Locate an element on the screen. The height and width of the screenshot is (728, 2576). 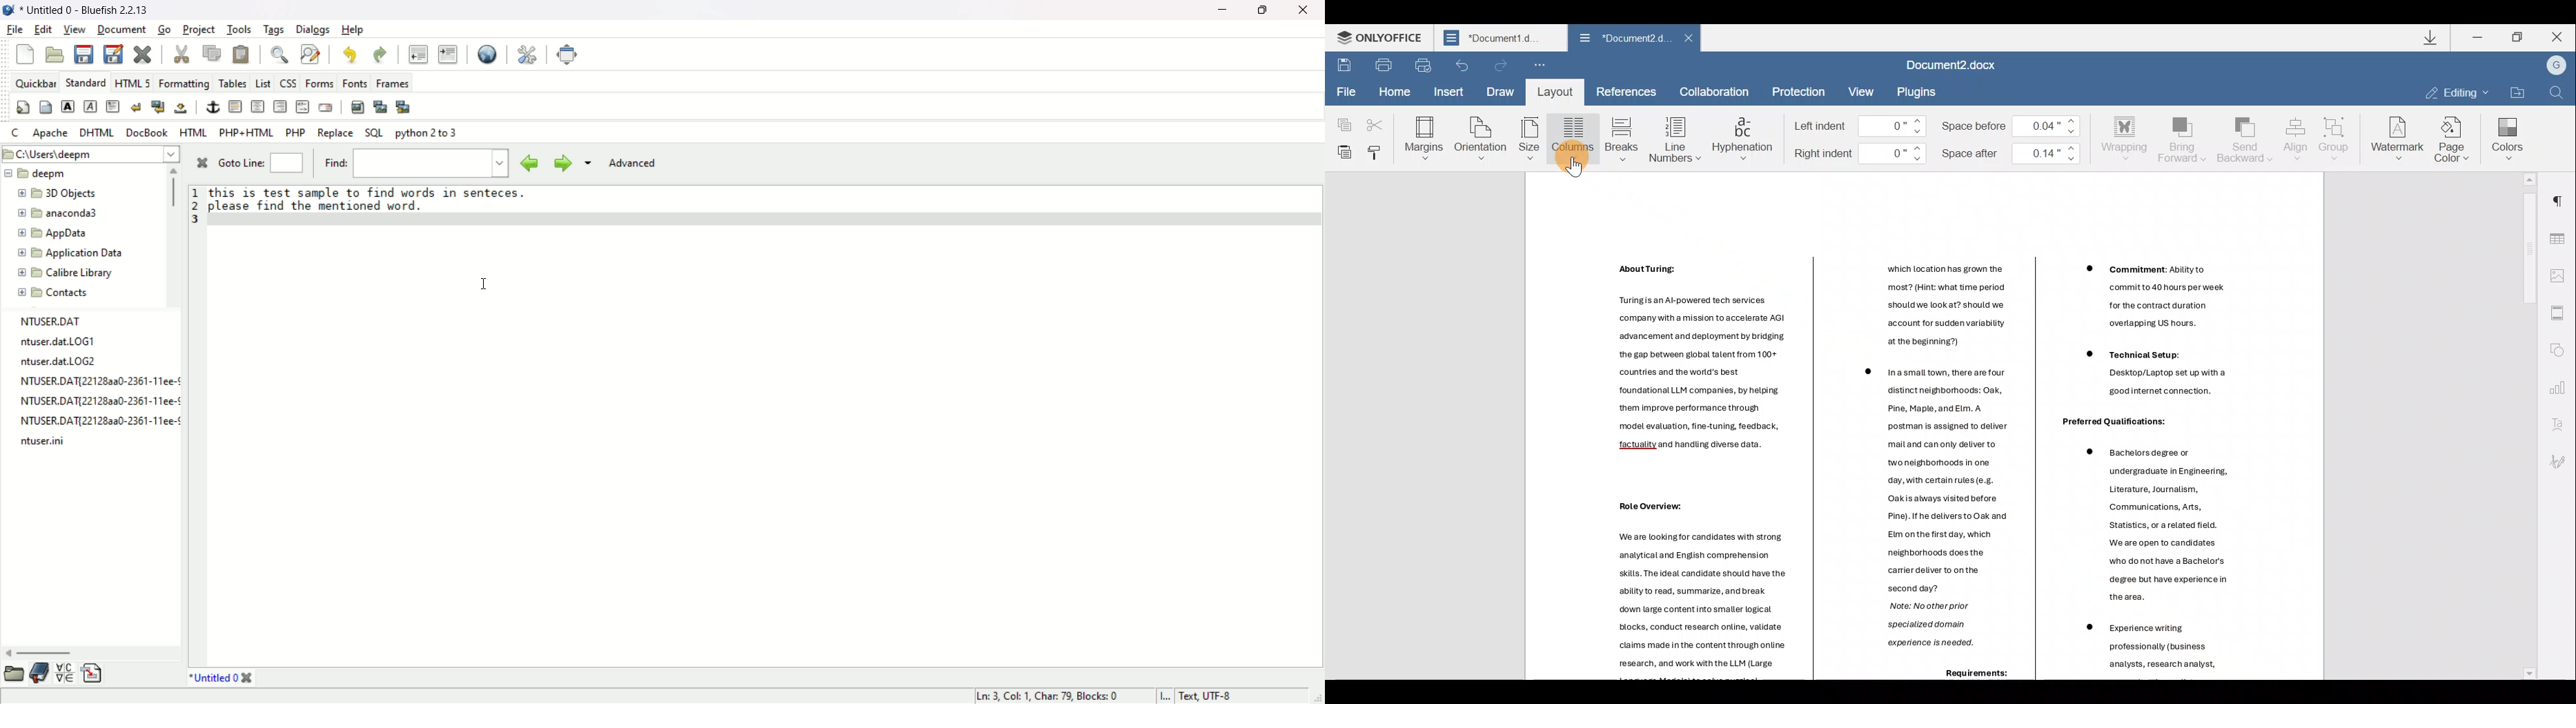
Redo is located at coordinates (1502, 66).